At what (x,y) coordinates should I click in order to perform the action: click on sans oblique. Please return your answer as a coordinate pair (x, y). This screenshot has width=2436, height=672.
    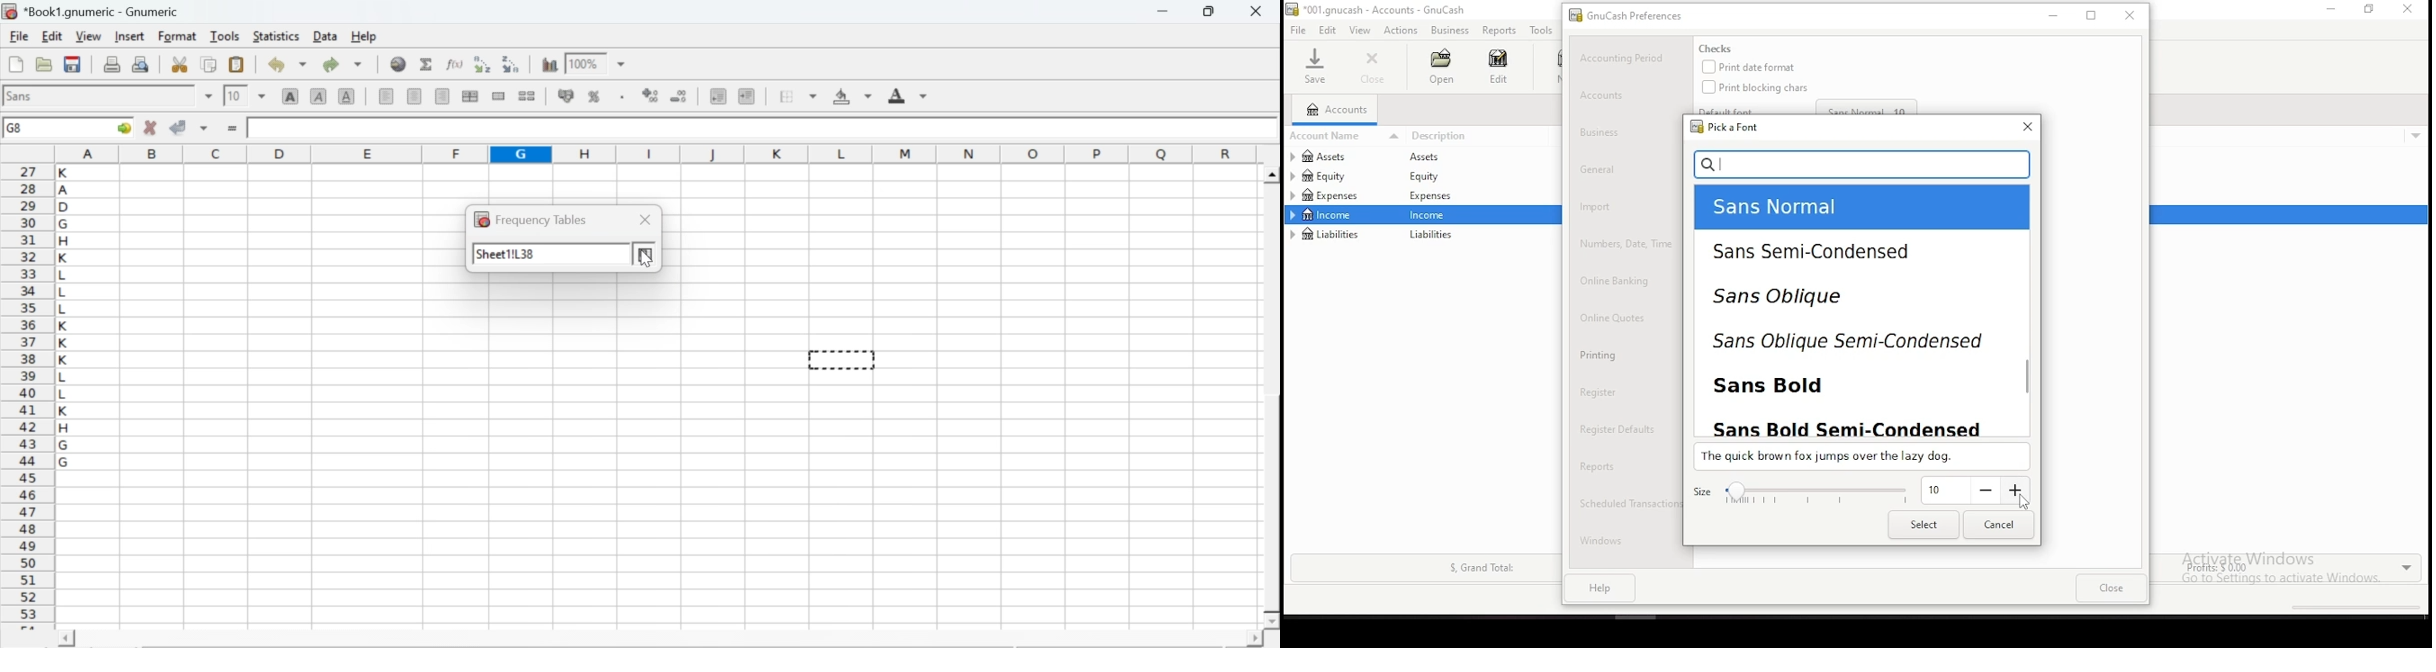
    Looking at the image, I should click on (1811, 302).